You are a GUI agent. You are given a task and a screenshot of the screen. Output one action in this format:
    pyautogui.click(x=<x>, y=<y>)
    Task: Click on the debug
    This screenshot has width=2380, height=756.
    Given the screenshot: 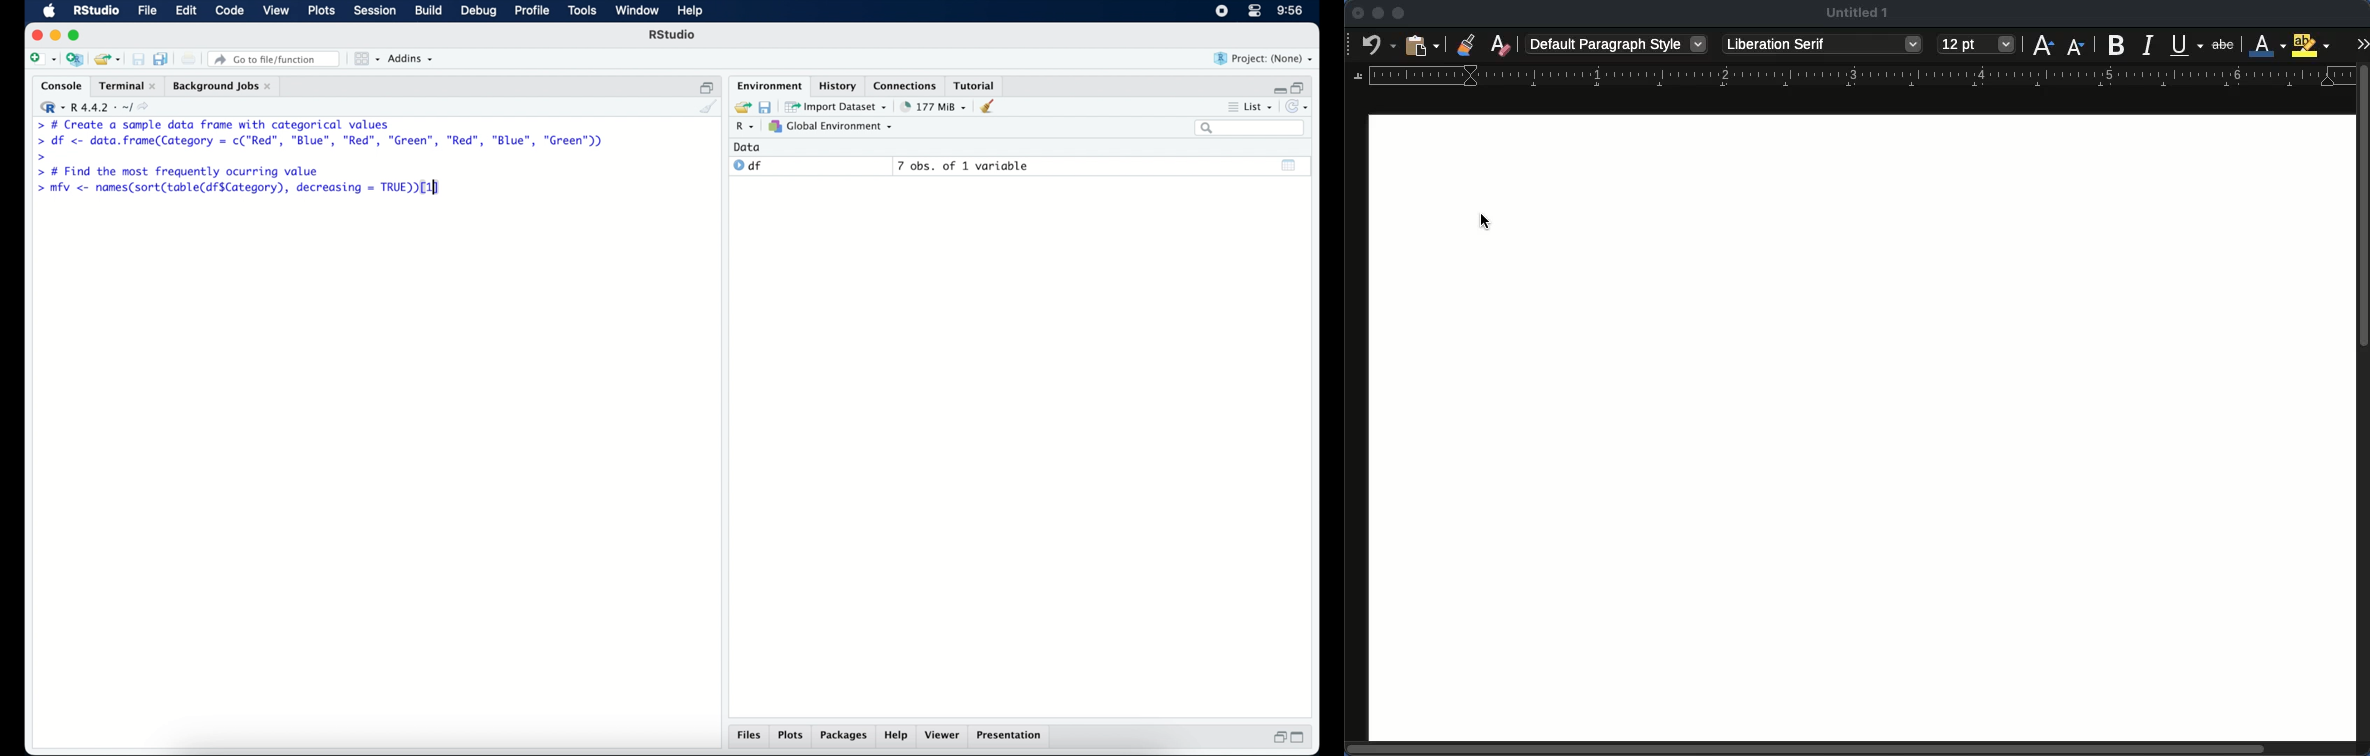 What is the action you would take?
    pyautogui.click(x=477, y=12)
    